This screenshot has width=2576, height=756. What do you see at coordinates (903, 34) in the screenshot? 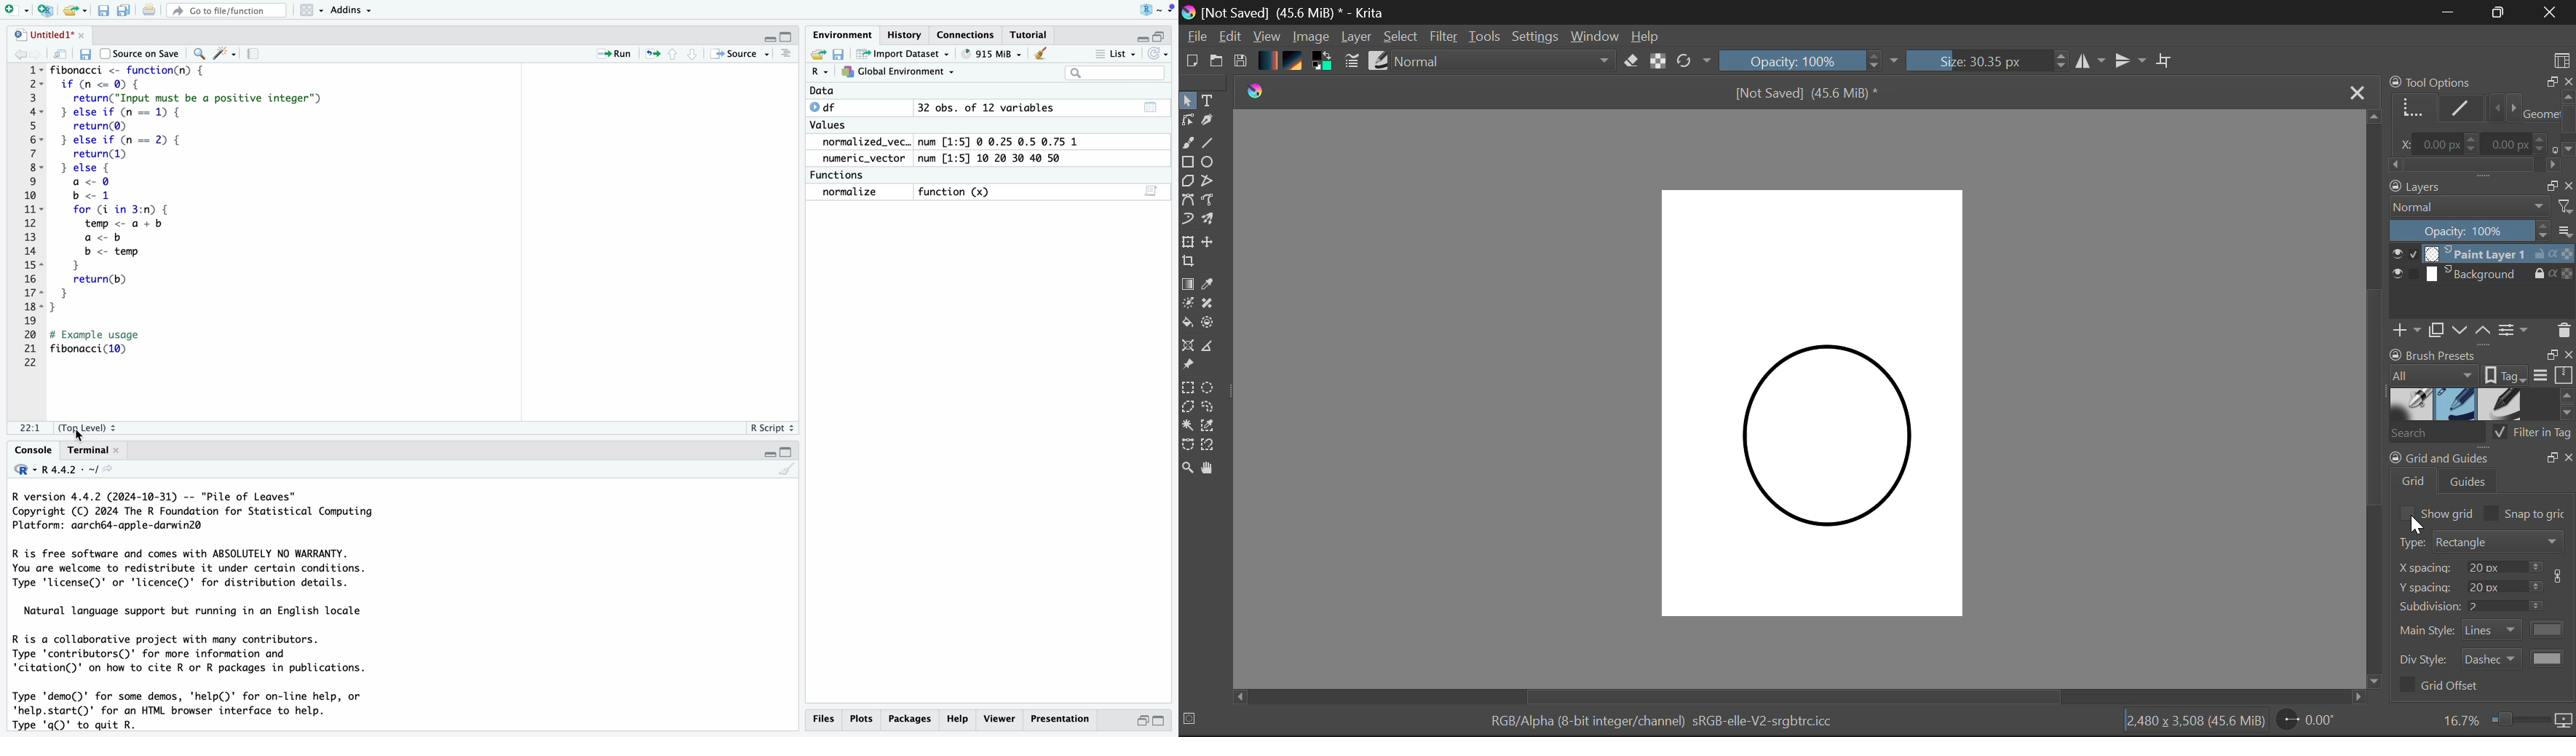
I see `history` at bounding box center [903, 34].